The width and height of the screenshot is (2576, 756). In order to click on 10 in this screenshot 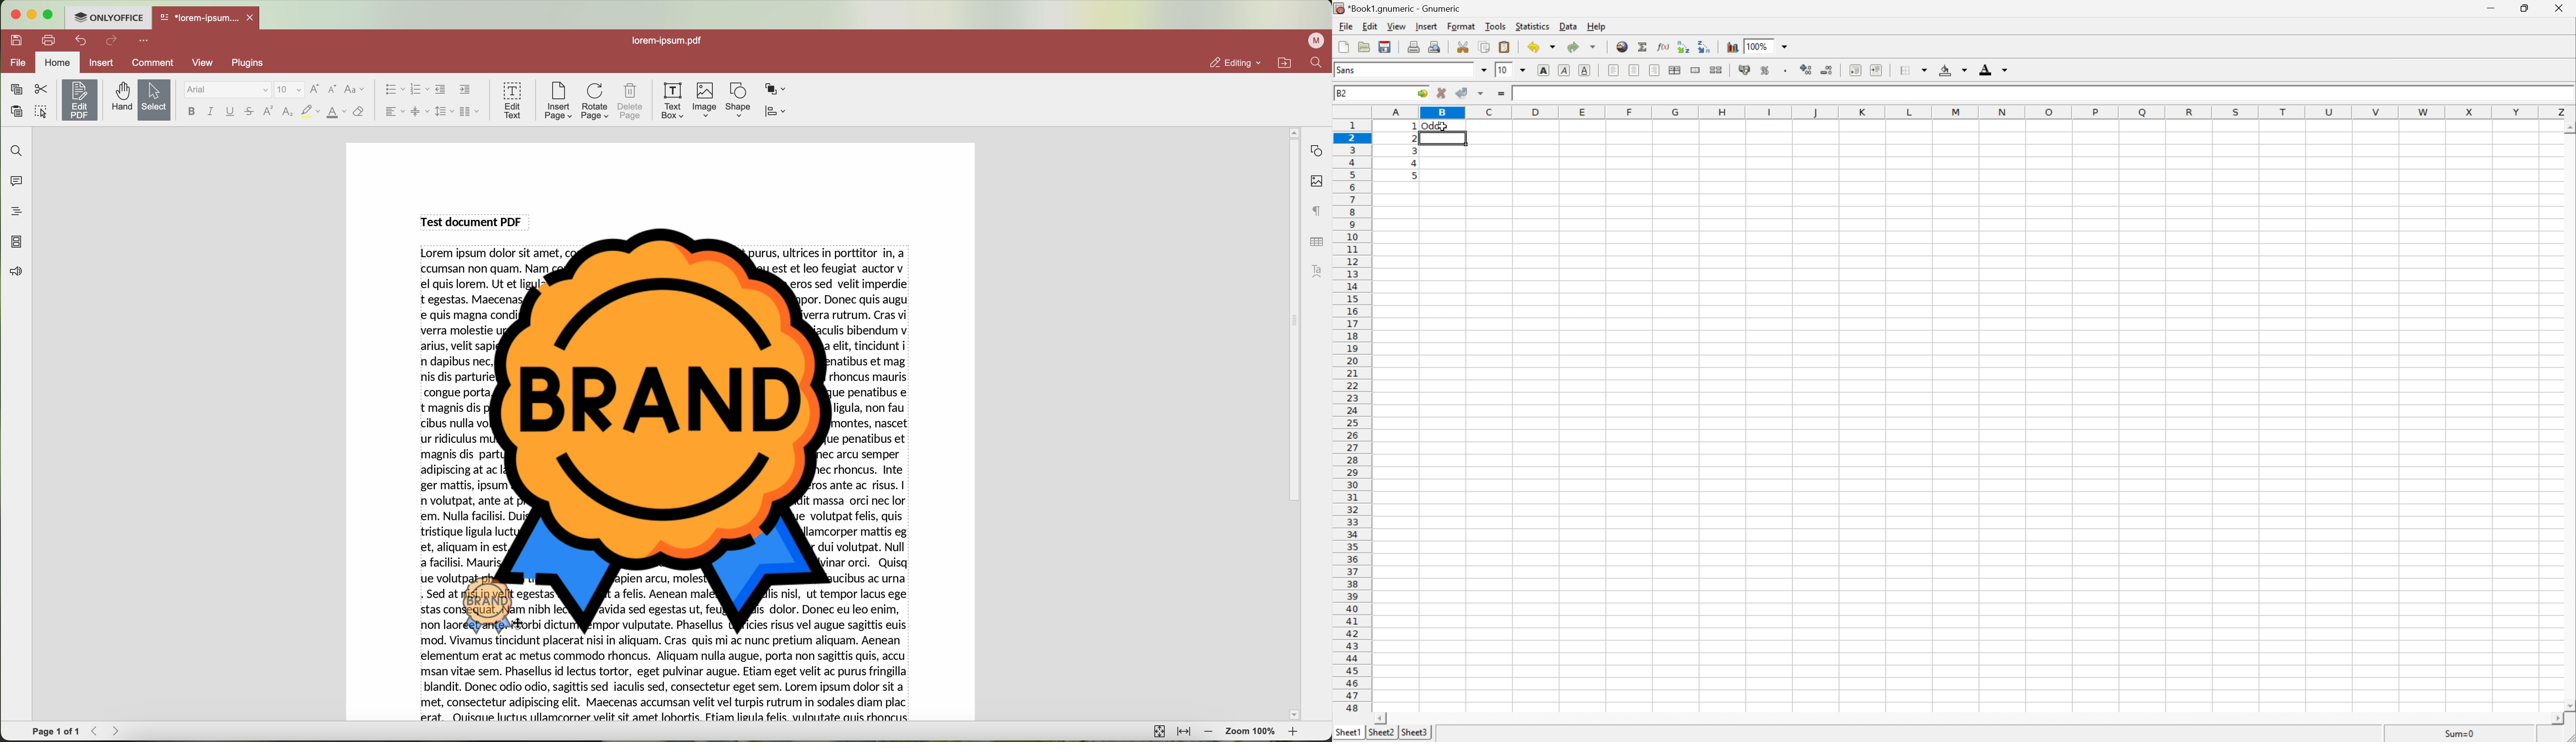, I will do `click(1504, 70)`.